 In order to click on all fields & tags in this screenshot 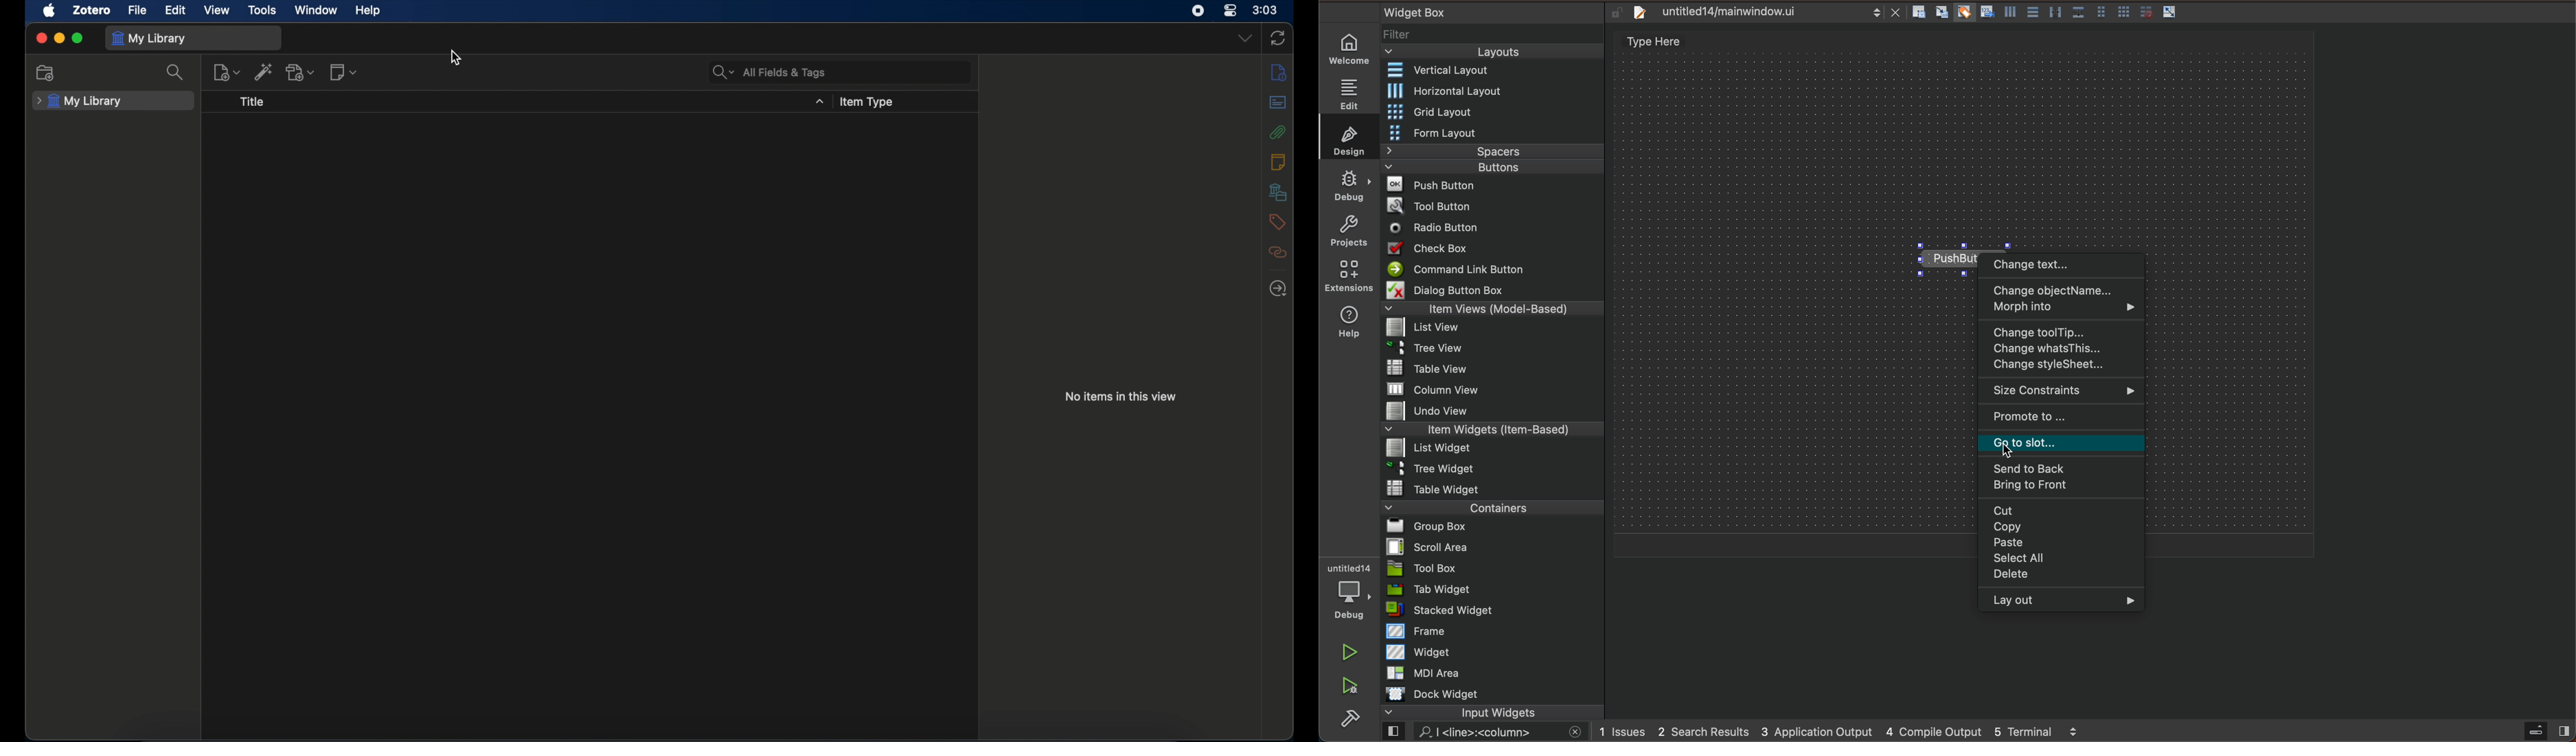, I will do `click(769, 73)`.